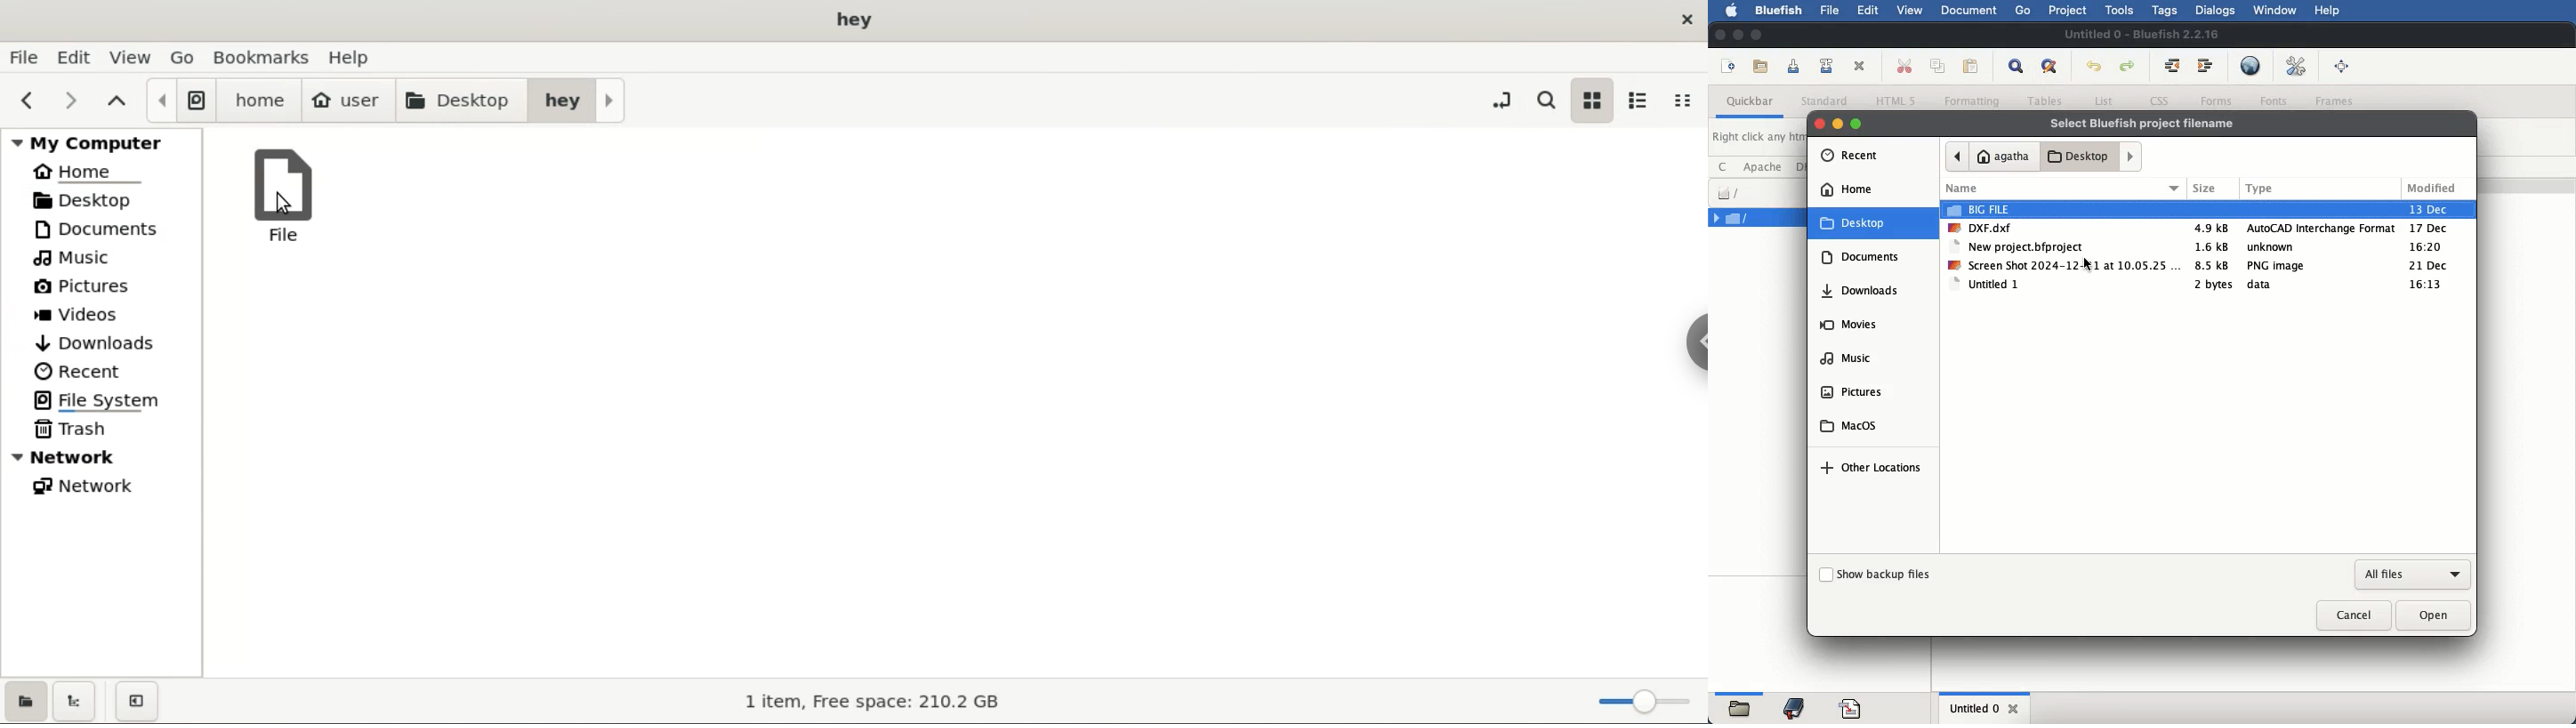 The height and width of the screenshot is (728, 2576). I want to click on bluefish, so click(1778, 8).